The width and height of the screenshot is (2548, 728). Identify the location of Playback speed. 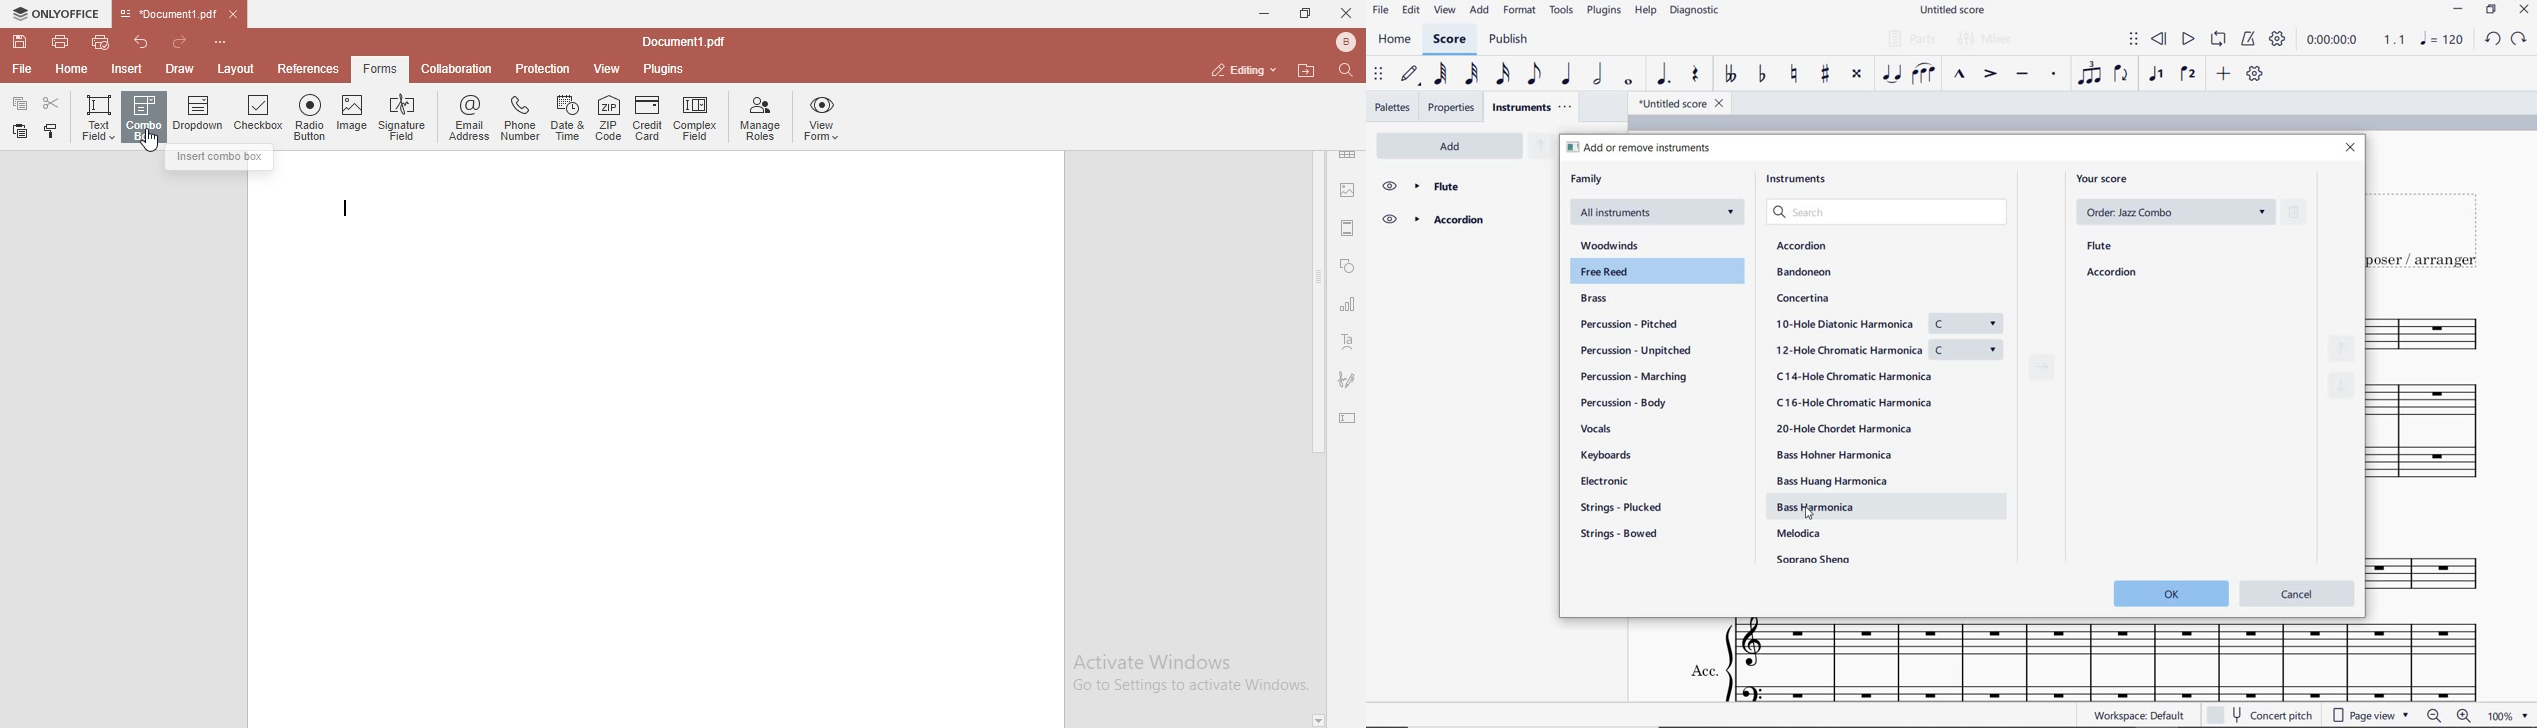
(2396, 39).